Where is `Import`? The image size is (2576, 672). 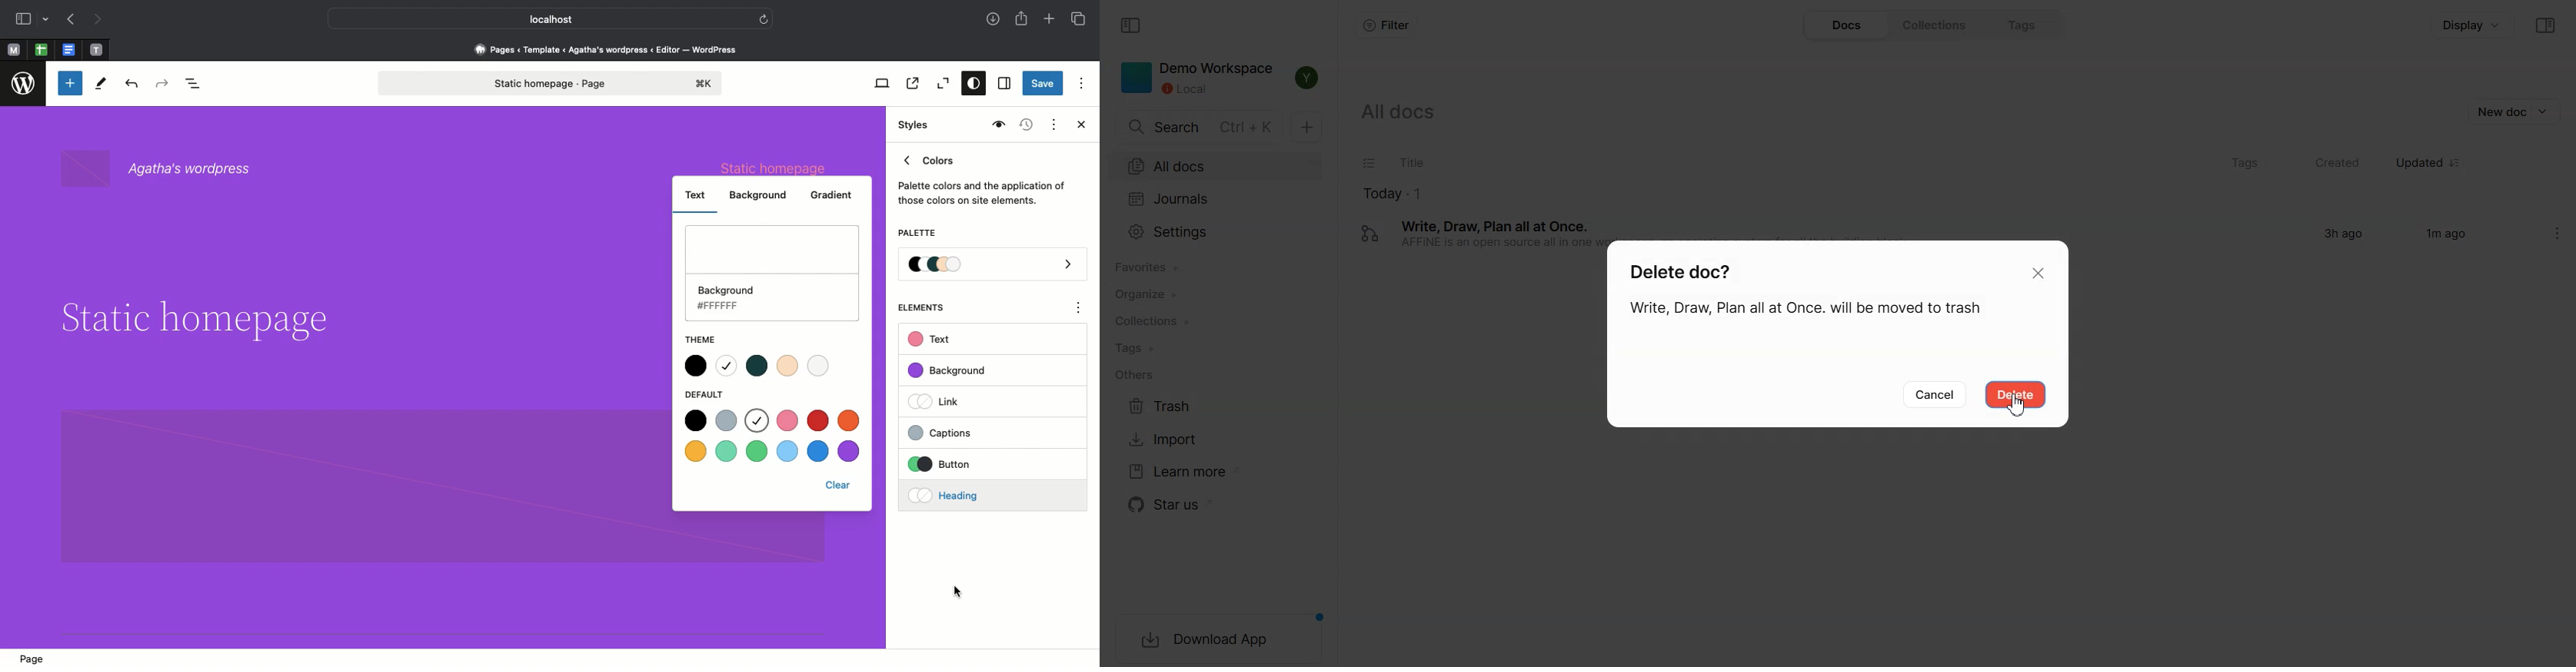
Import is located at coordinates (1200, 440).